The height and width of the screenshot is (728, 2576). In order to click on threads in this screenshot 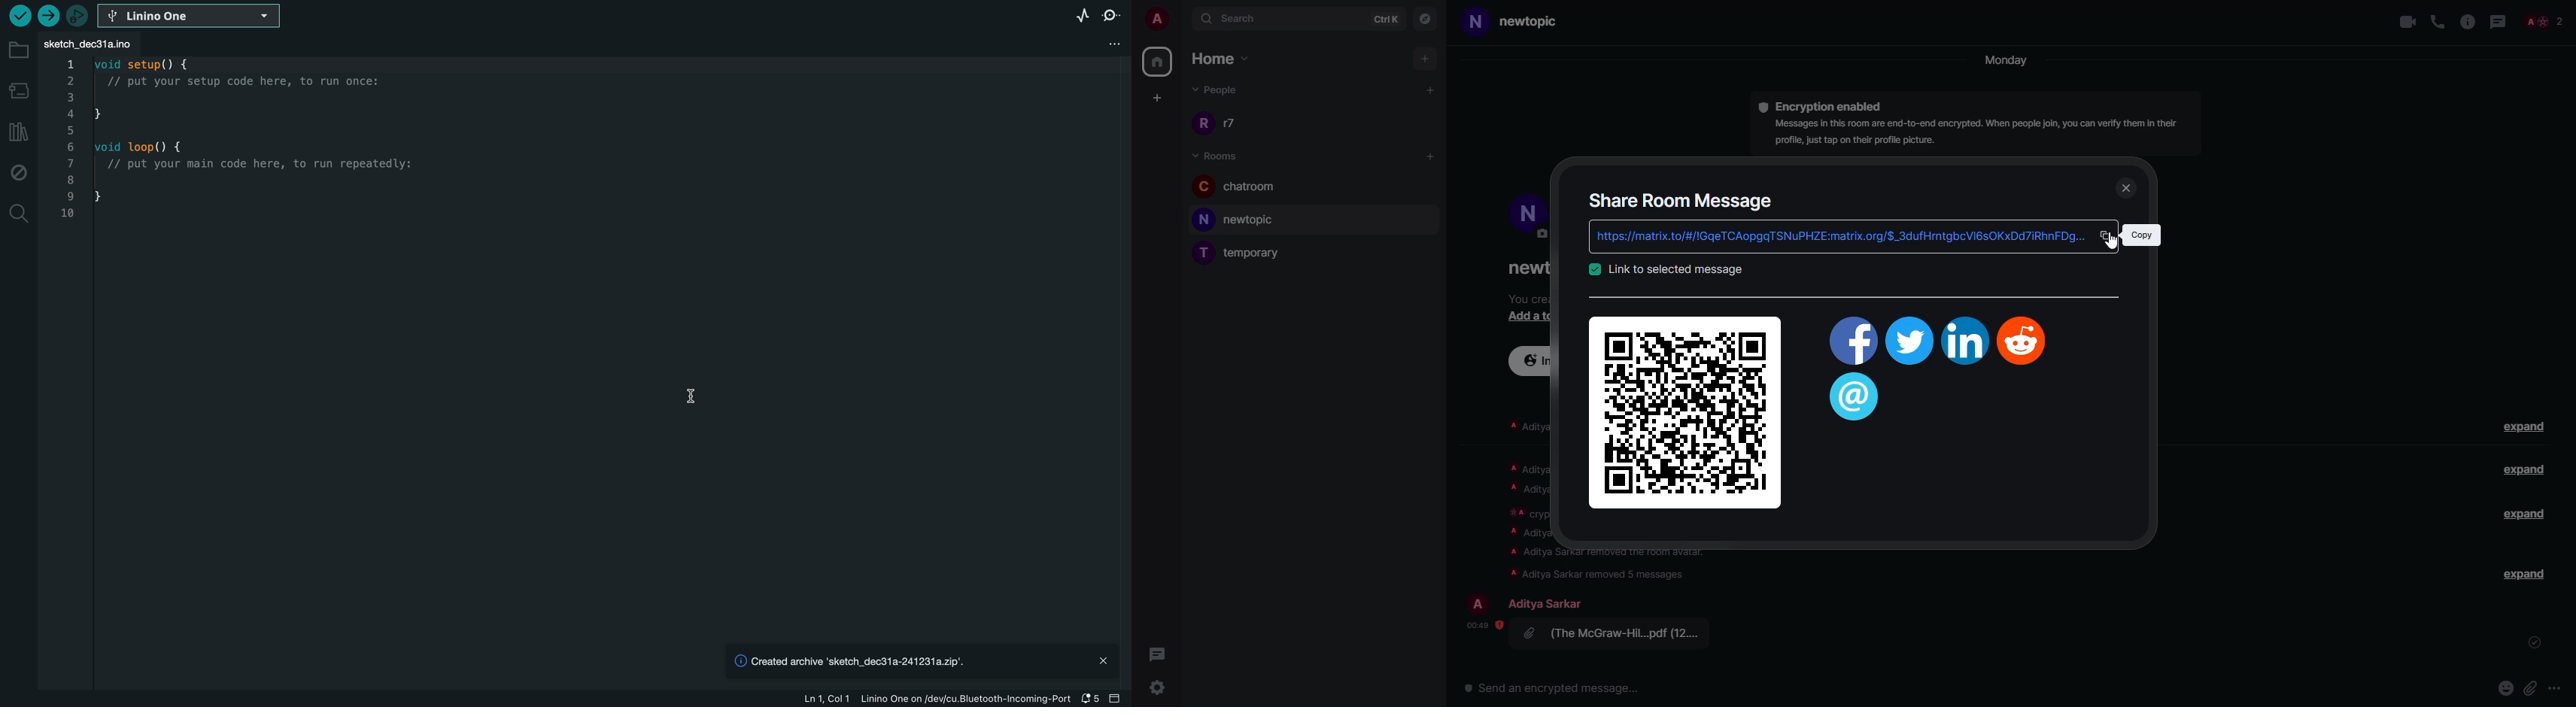, I will do `click(1156, 654)`.